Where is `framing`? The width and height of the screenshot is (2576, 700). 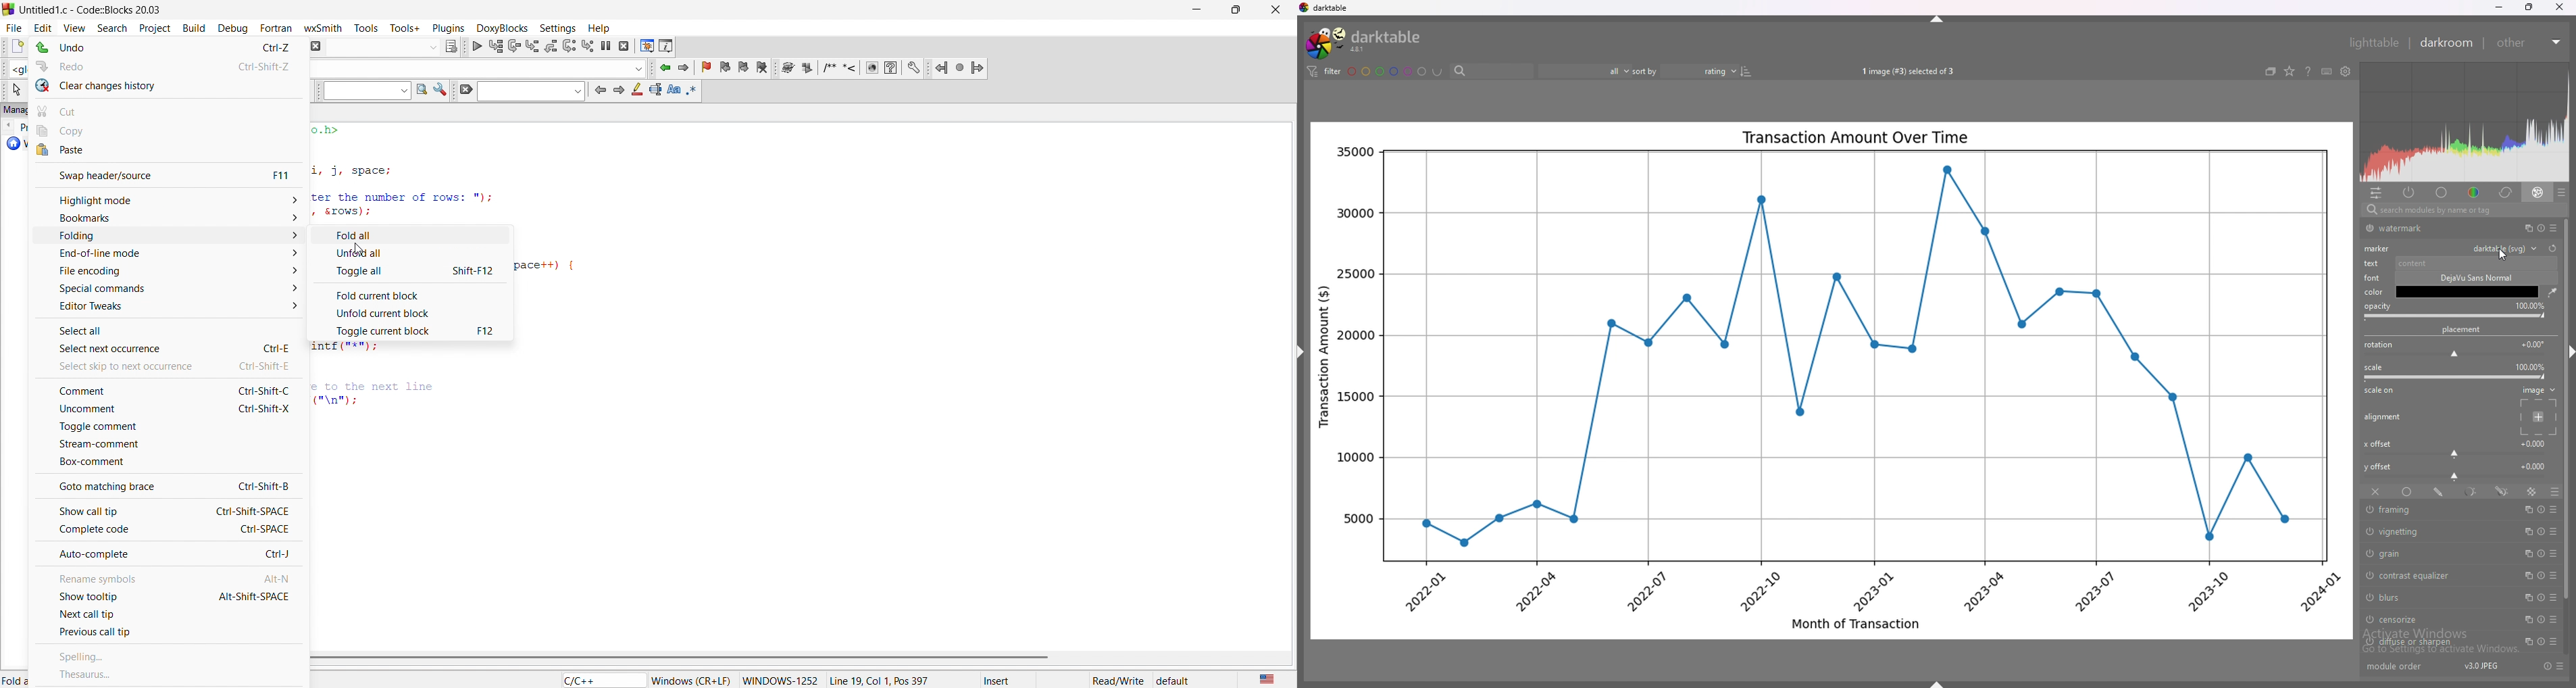
framing is located at coordinates (2437, 510).